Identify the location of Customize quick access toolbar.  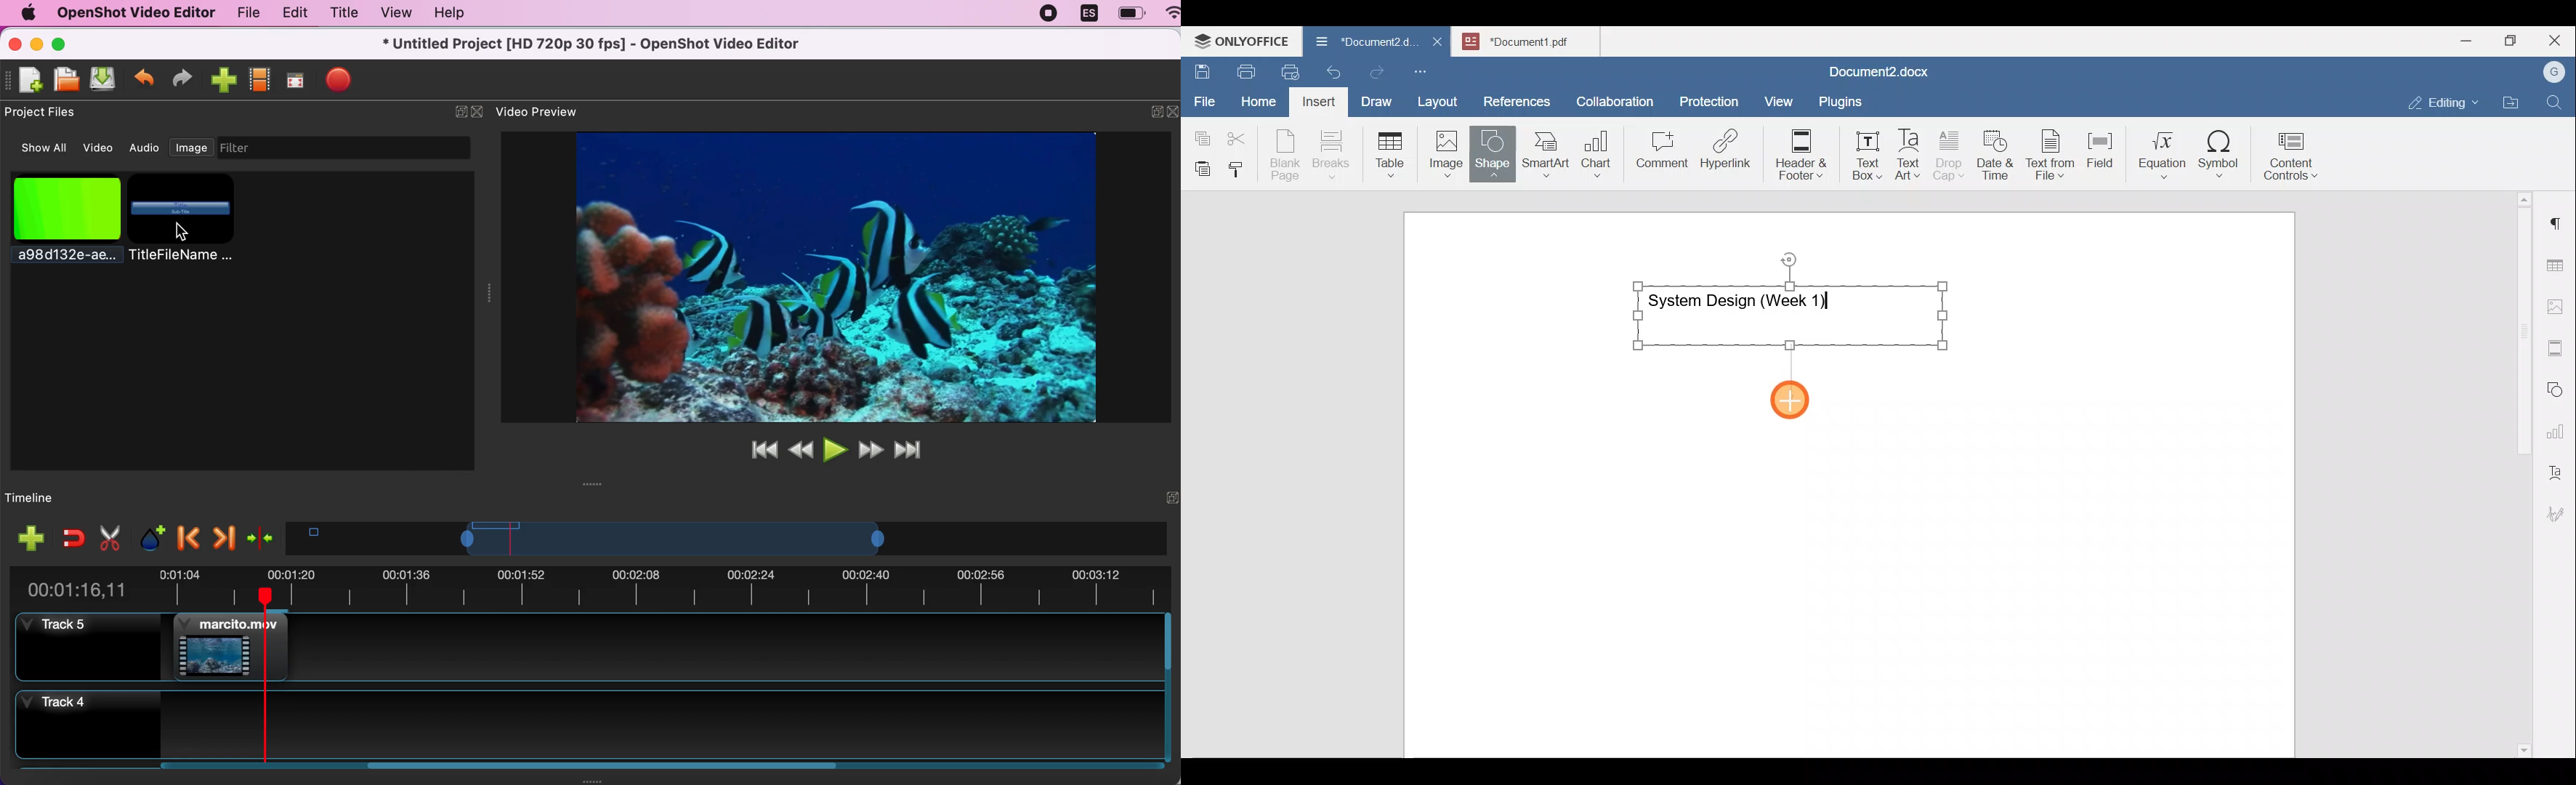
(1426, 69).